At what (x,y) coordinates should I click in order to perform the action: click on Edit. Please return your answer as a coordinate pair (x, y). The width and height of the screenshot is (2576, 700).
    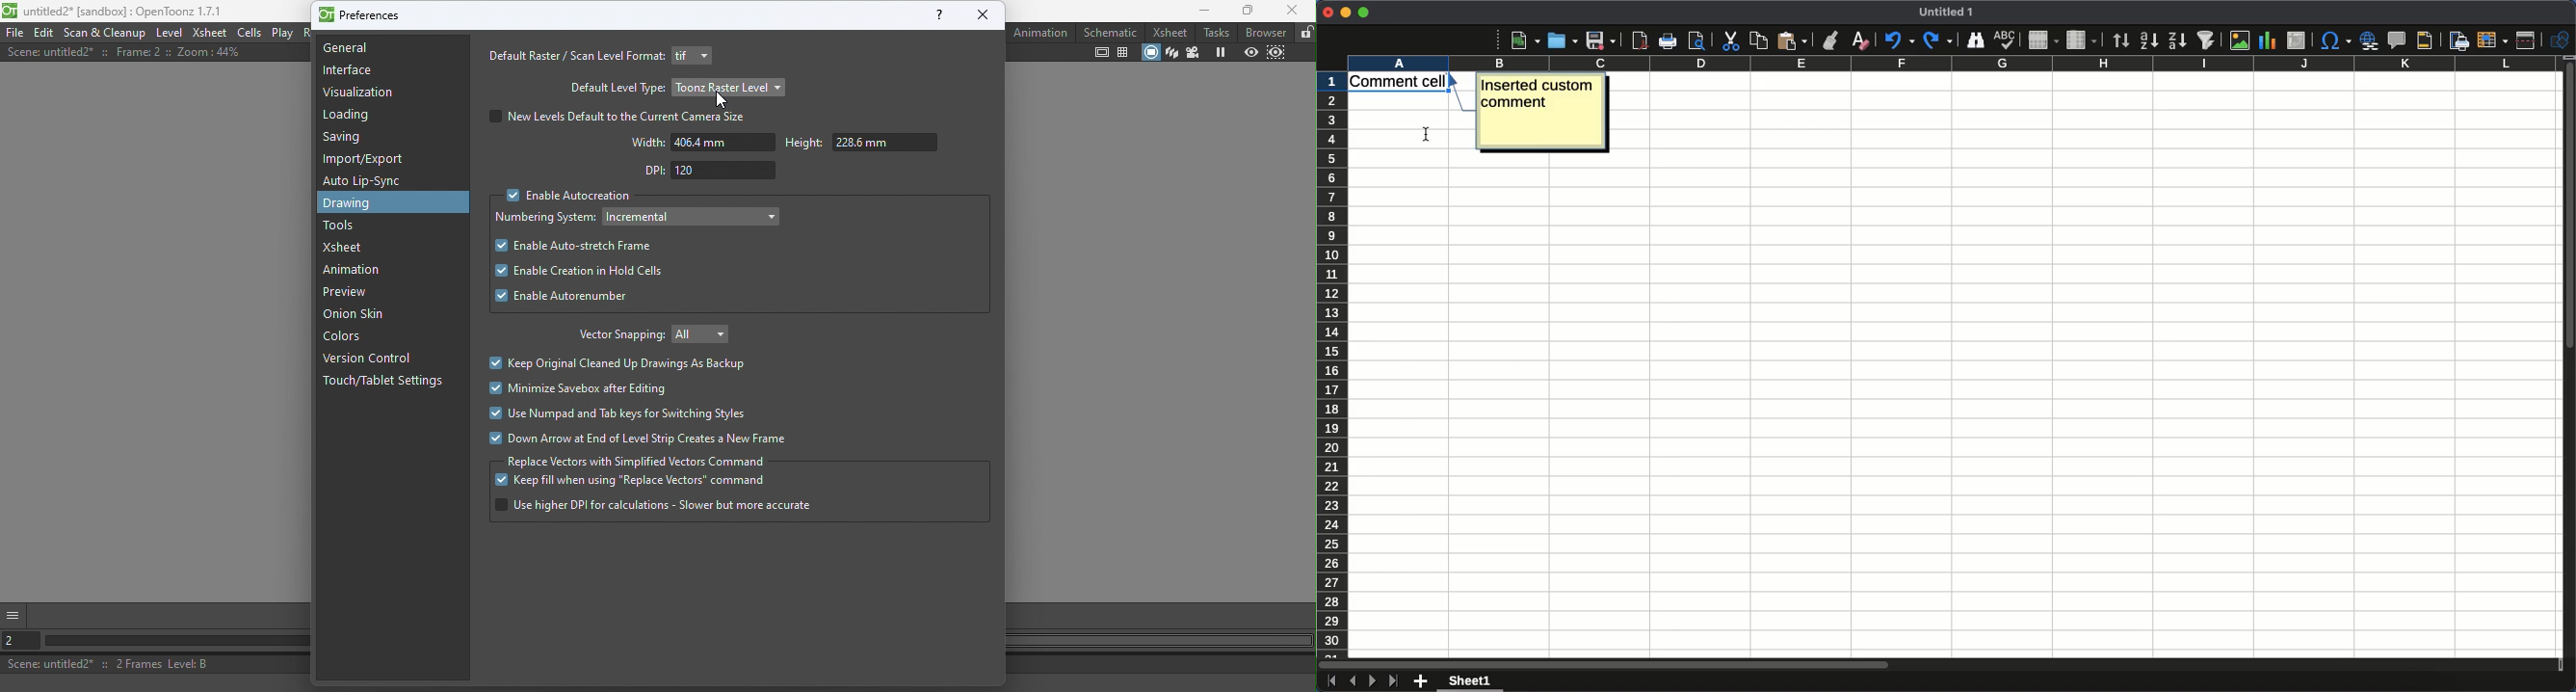
    Looking at the image, I should click on (45, 32).